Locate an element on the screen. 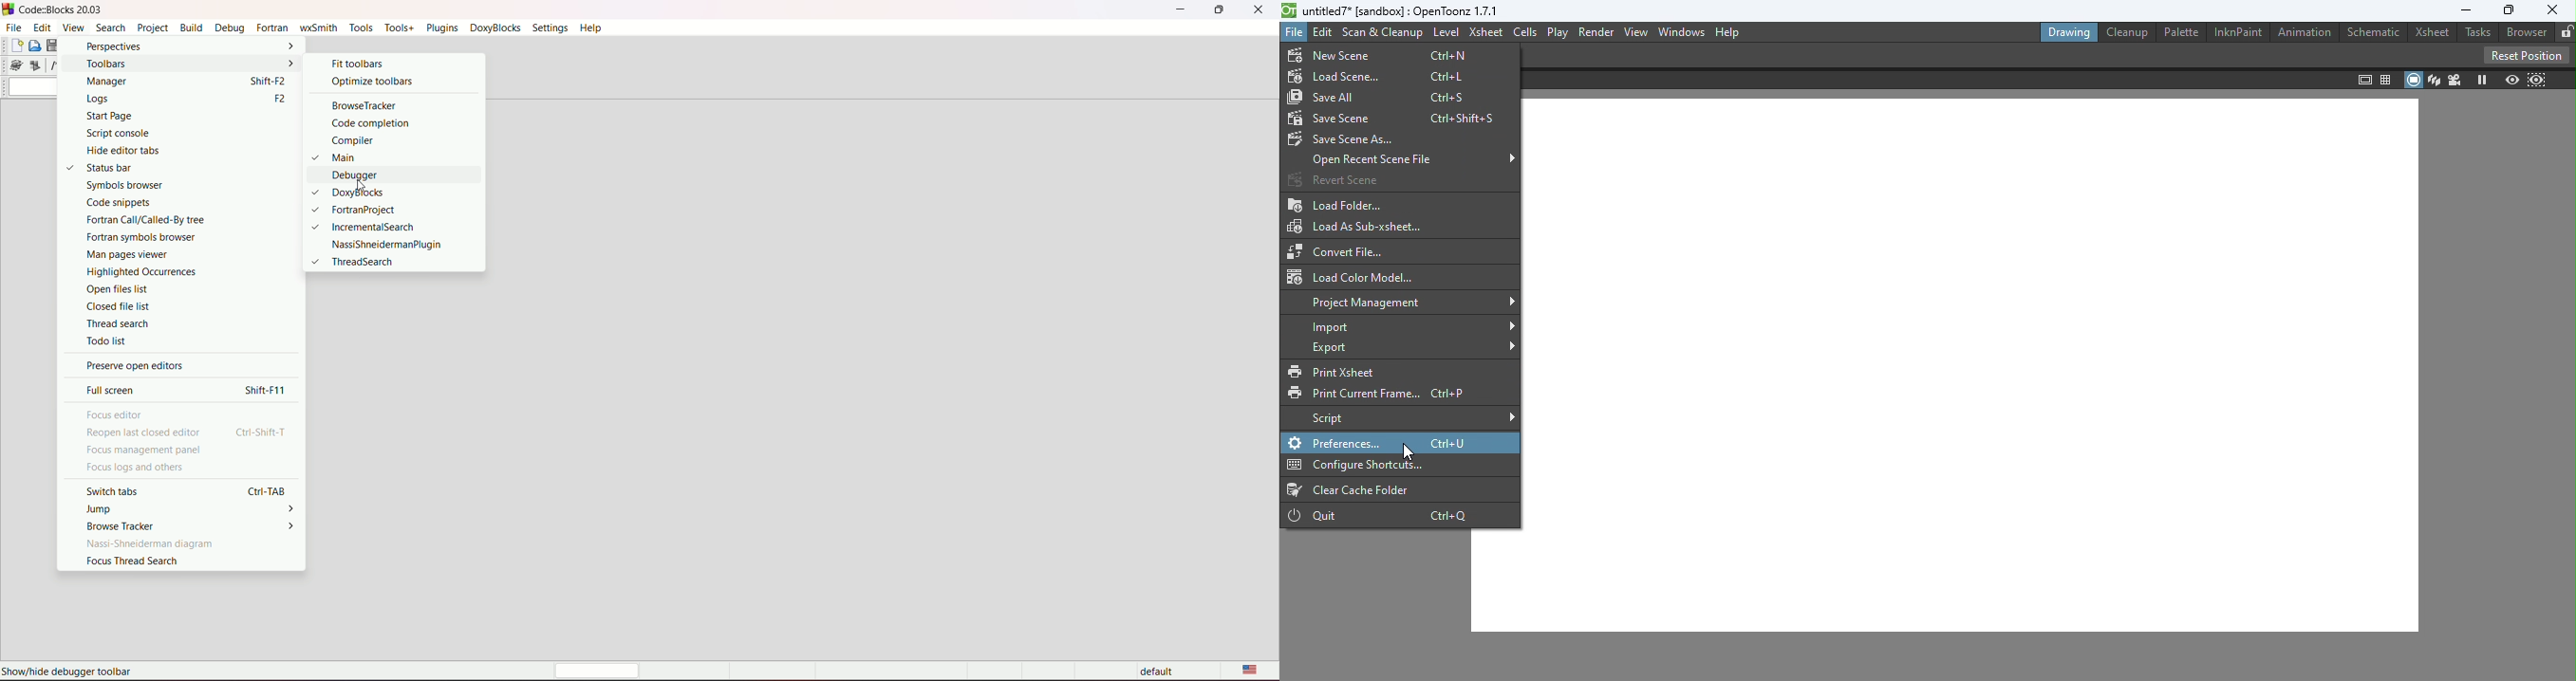 The width and height of the screenshot is (2576, 700). Save scene is located at coordinates (1396, 118).